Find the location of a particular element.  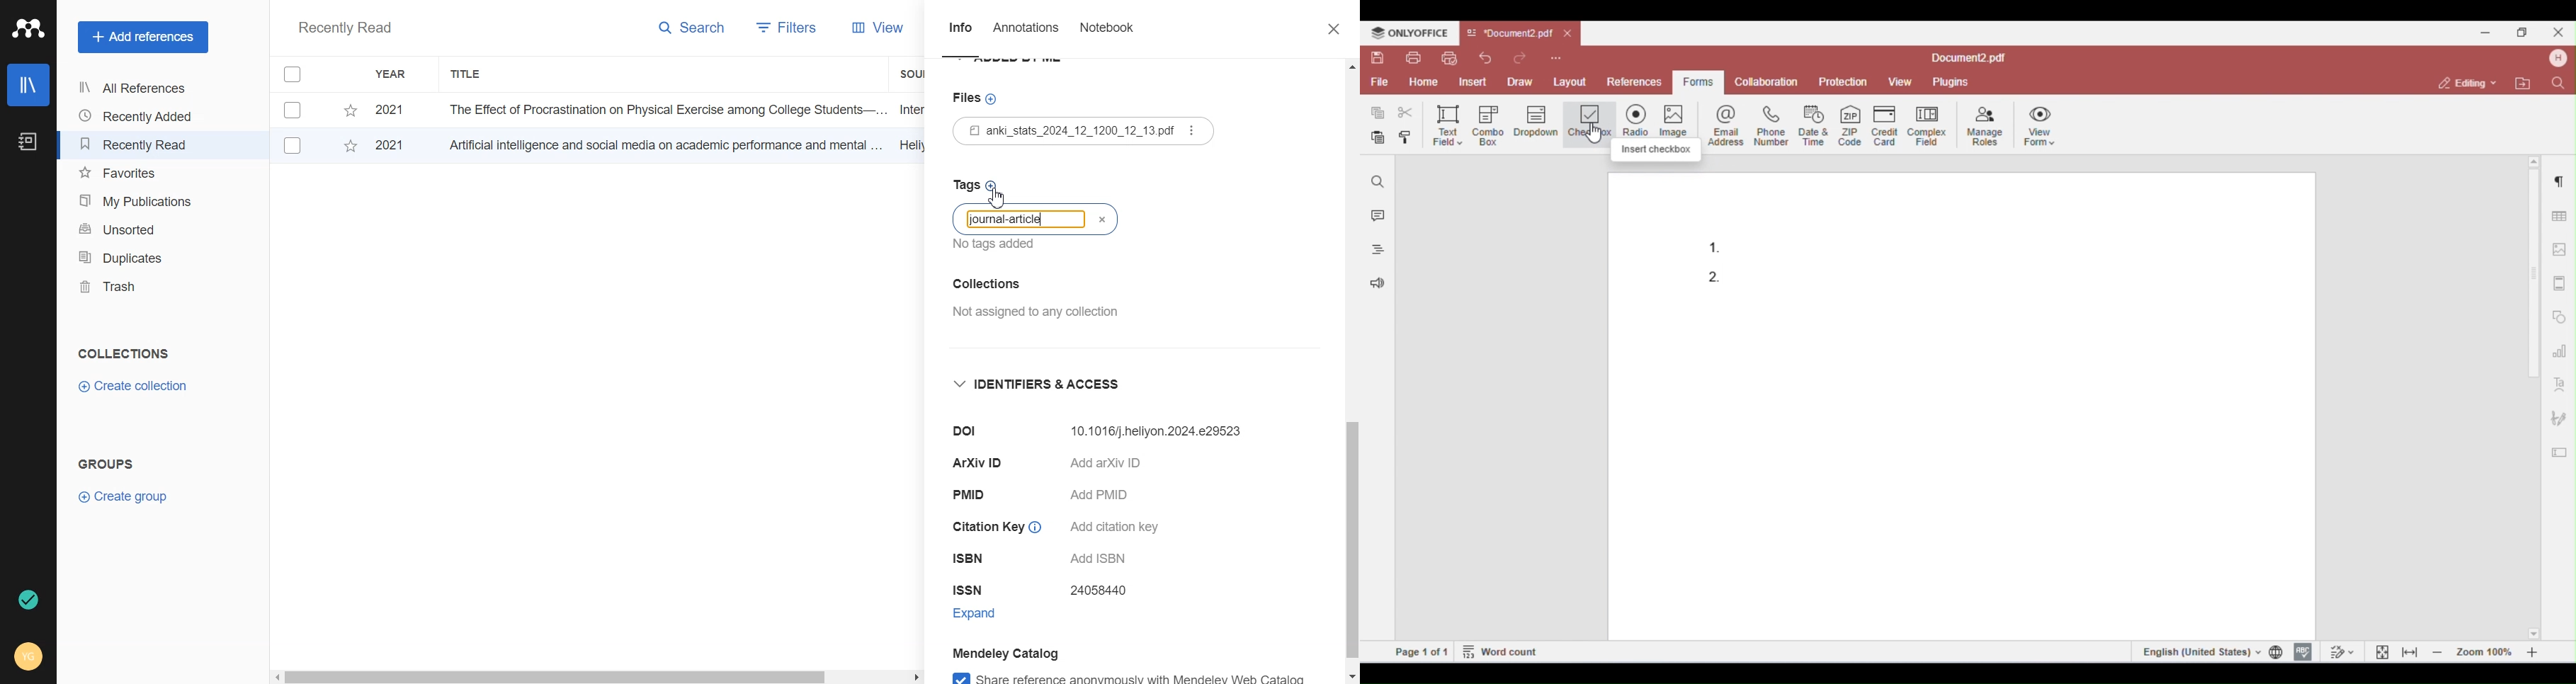

Filters is located at coordinates (781, 29).